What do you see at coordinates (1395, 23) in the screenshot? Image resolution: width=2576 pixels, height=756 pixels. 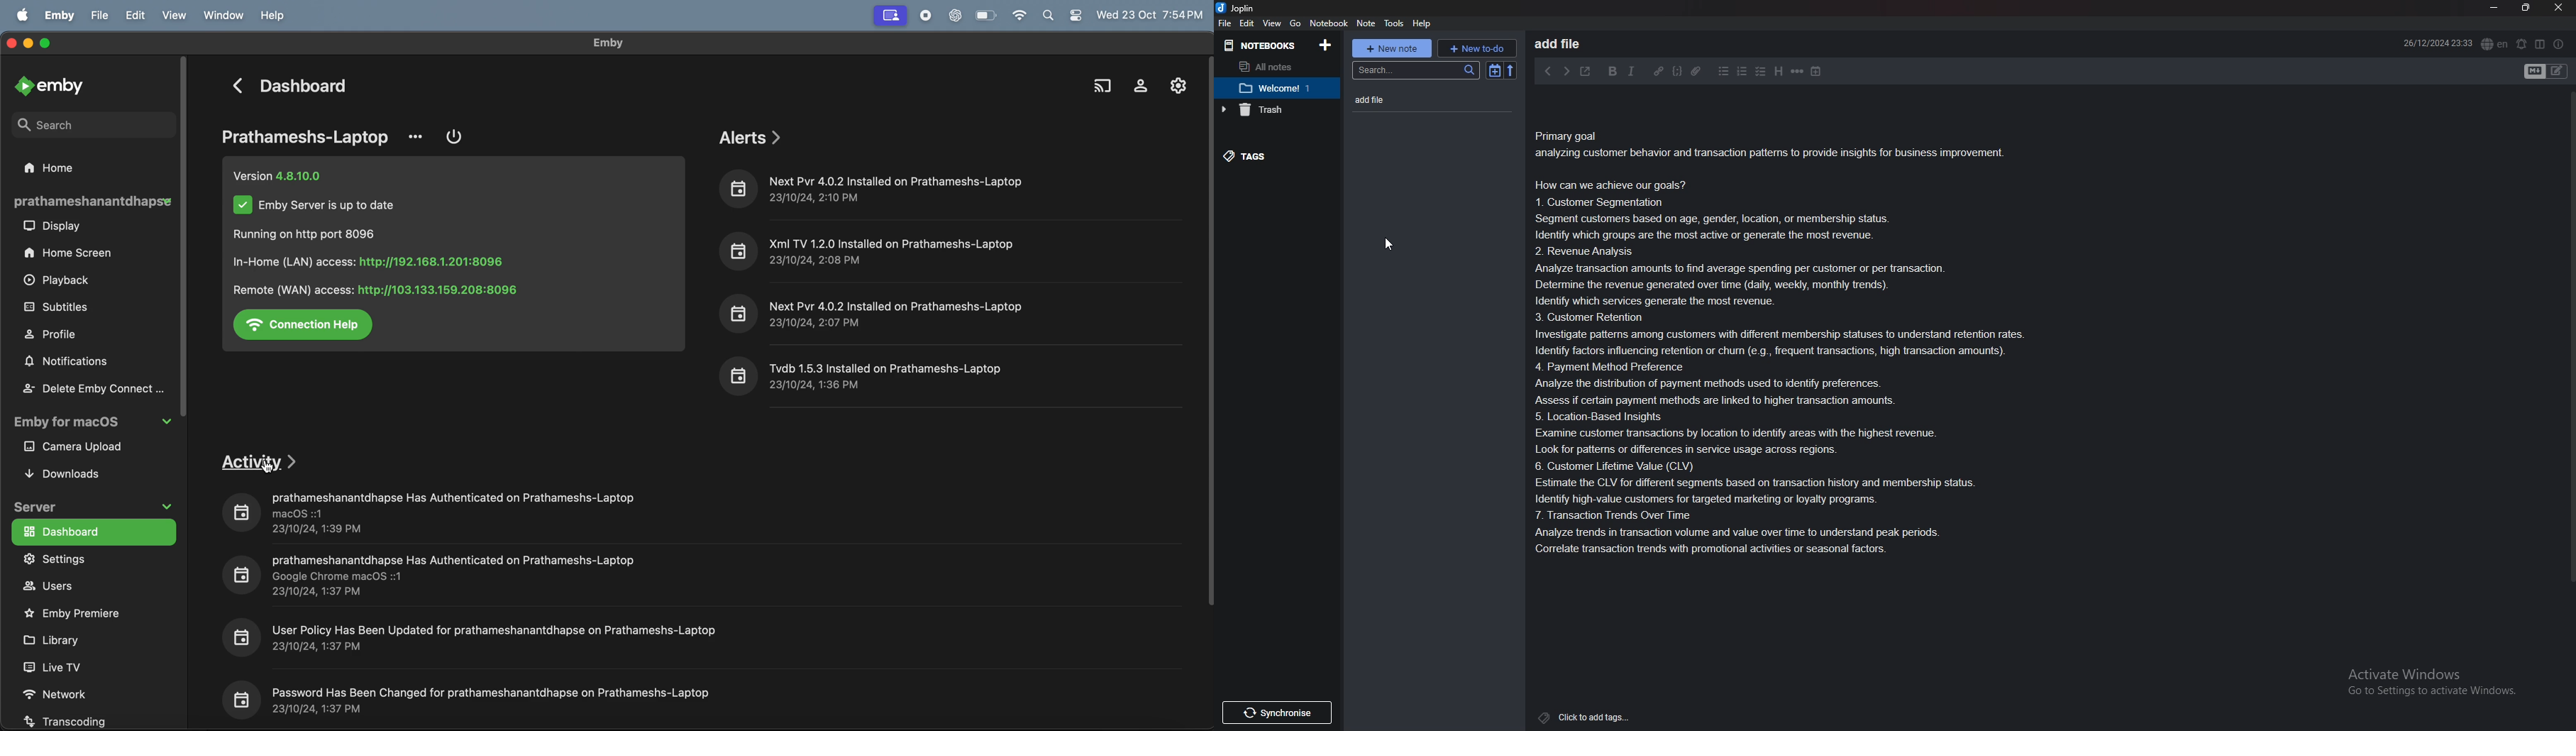 I see `Tools` at bounding box center [1395, 23].